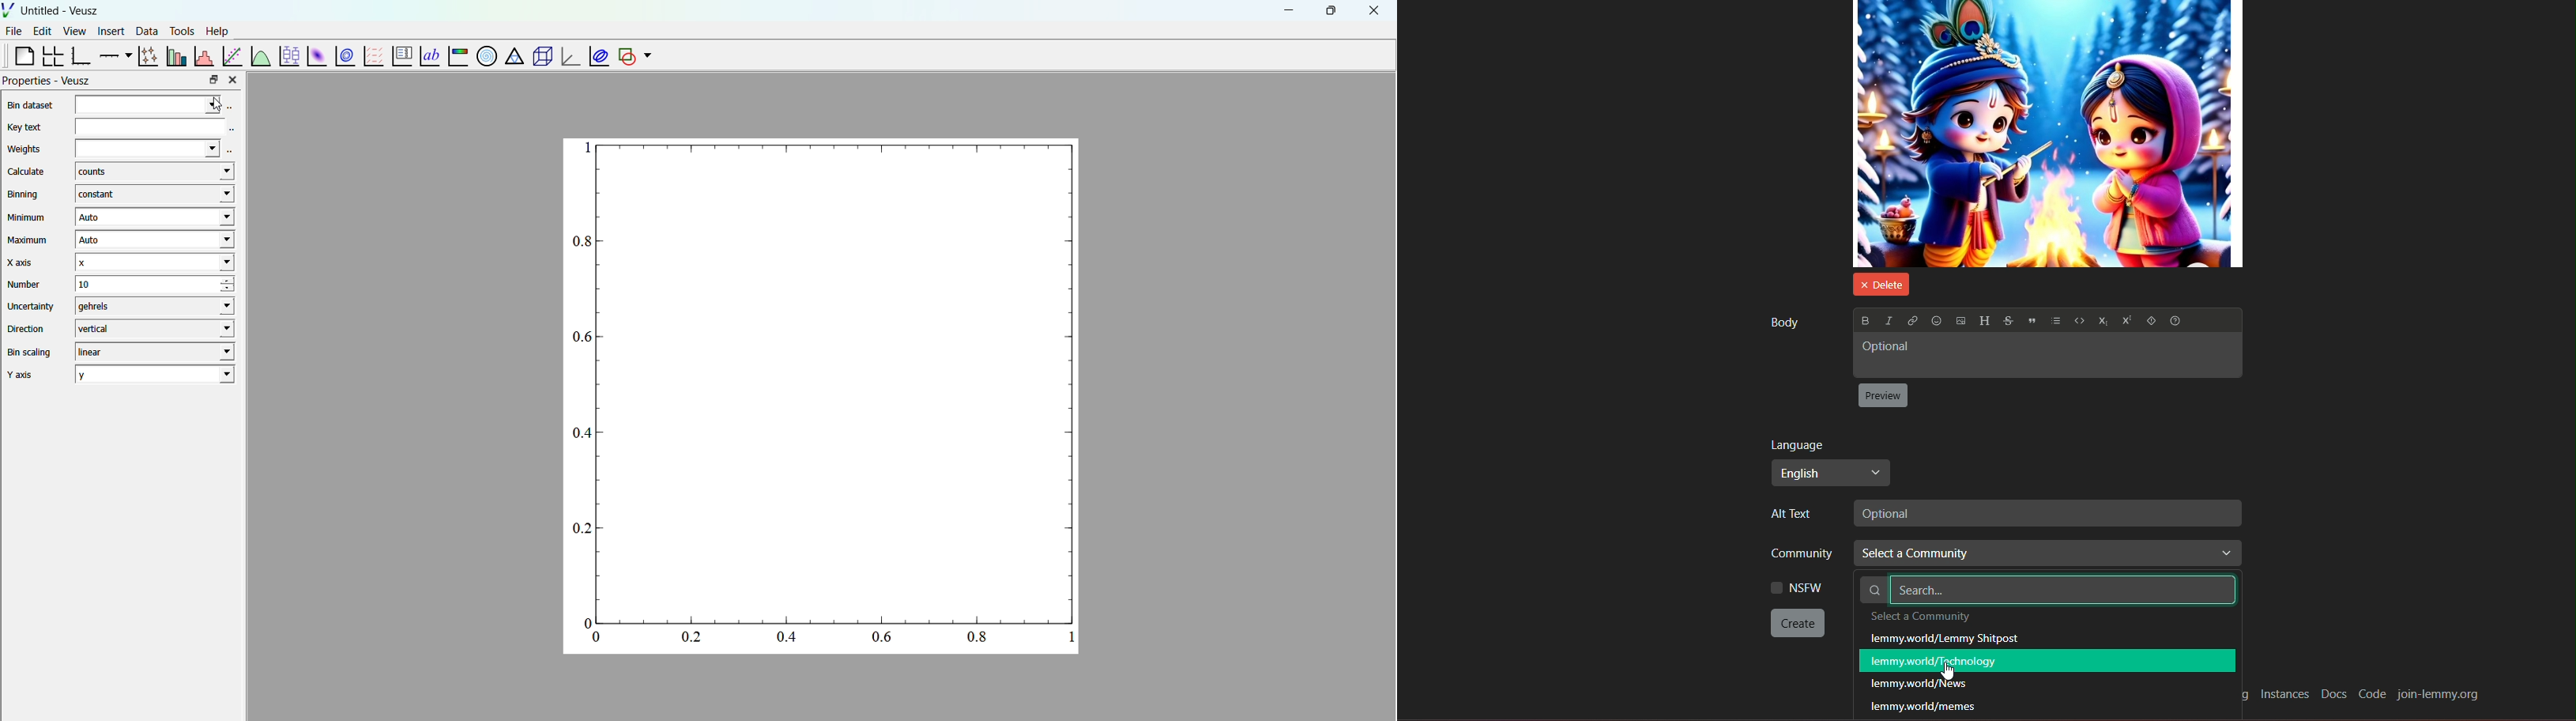  What do you see at coordinates (580, 530) in the screenshot?
I see `0.2` at bounding box center [580, 530].